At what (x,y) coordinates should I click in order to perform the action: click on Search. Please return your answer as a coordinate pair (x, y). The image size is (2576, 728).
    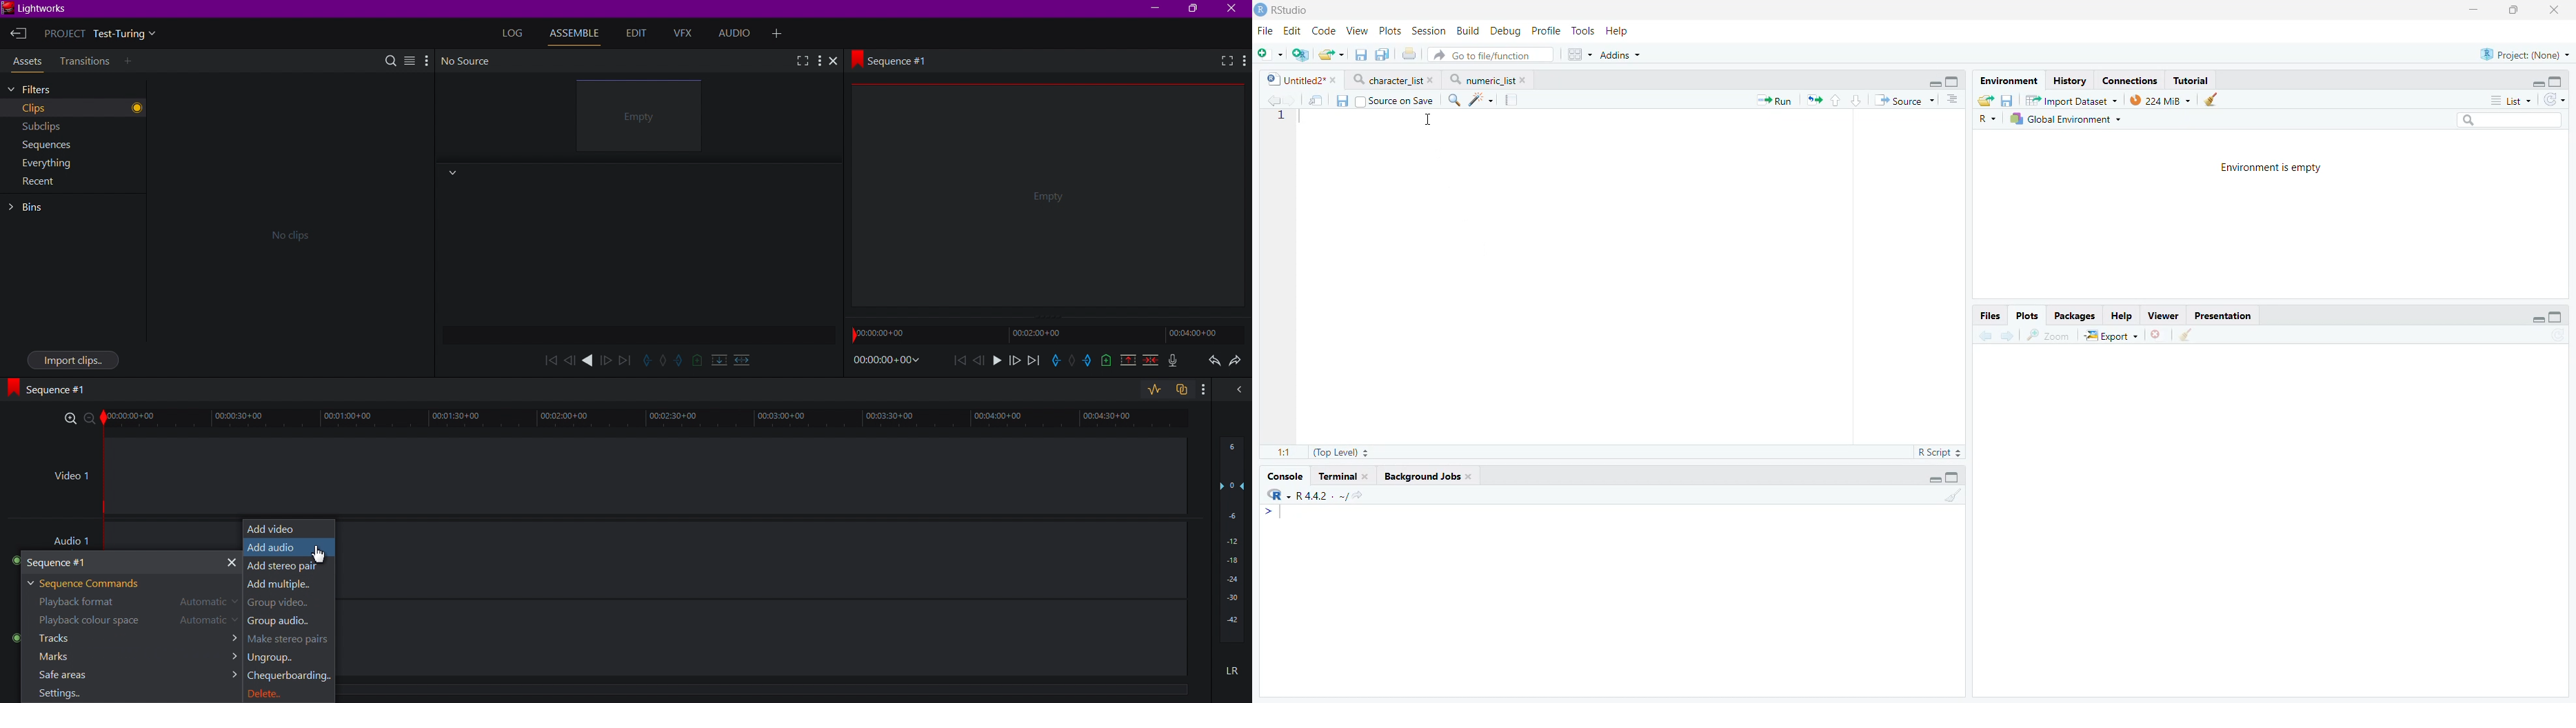
    Looking at the image, I should click on (2509, 119).